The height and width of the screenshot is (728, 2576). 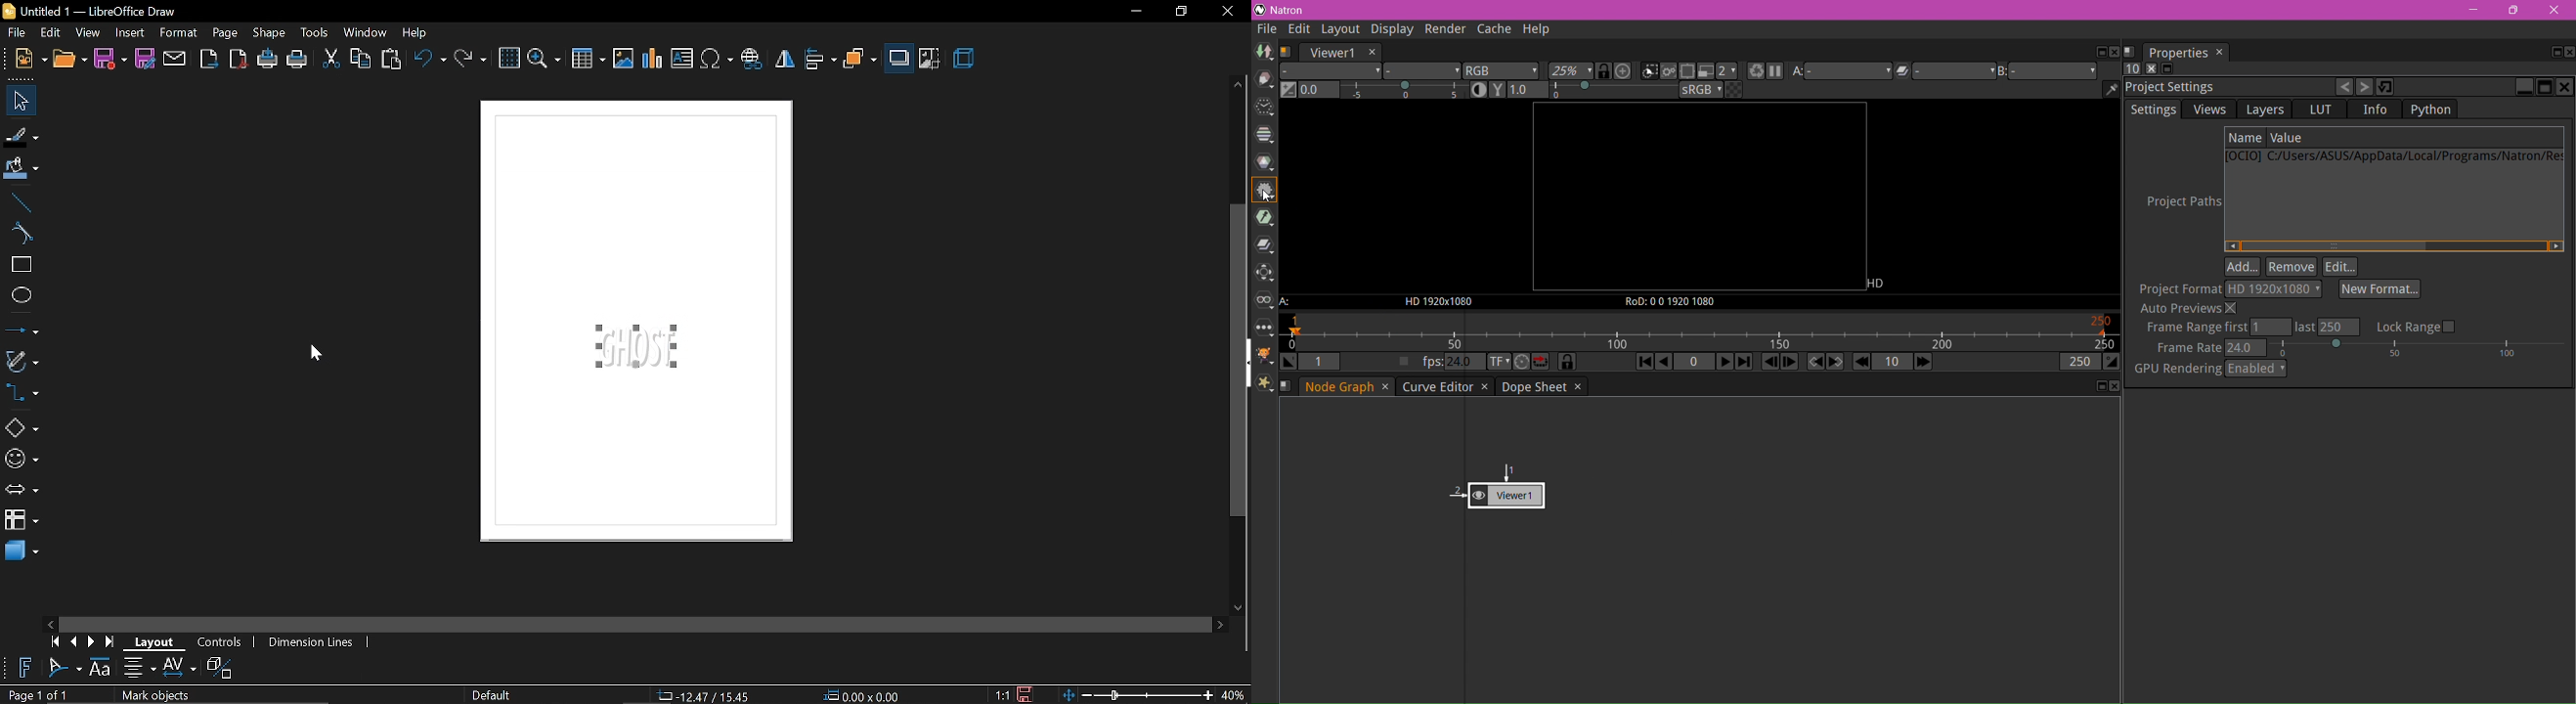 I want to click on move right, so click(x=1219, y=624).